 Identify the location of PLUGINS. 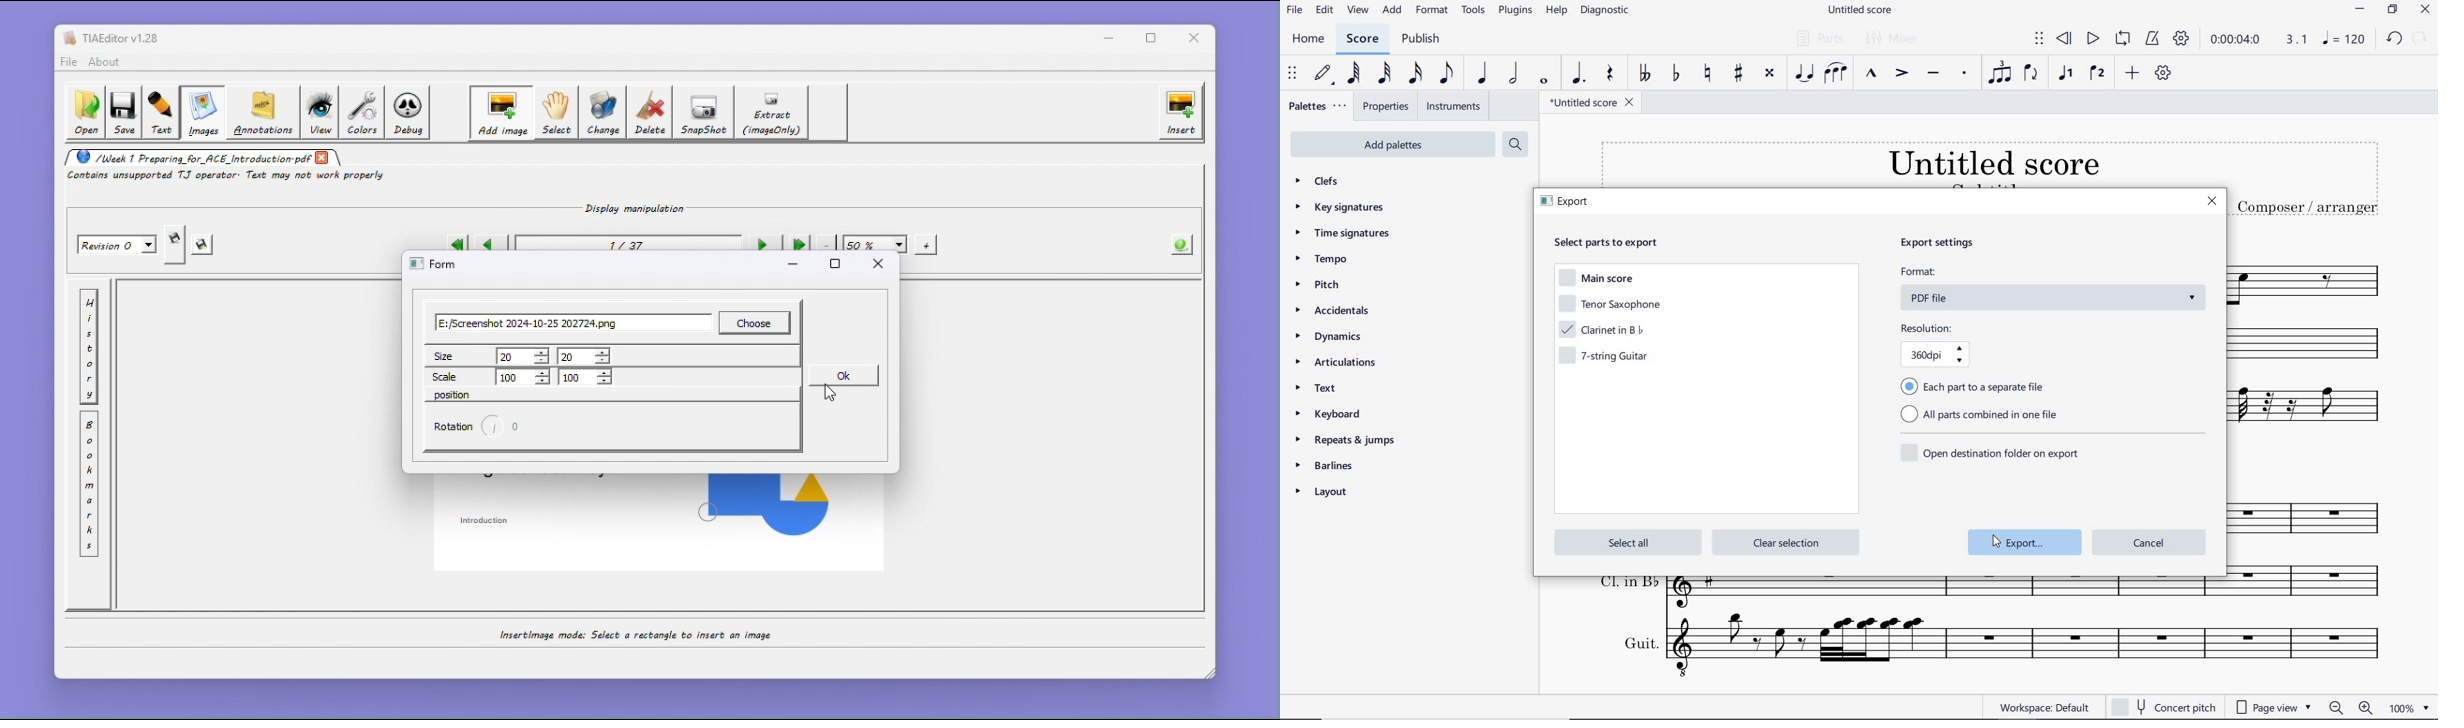
(1517, 13).